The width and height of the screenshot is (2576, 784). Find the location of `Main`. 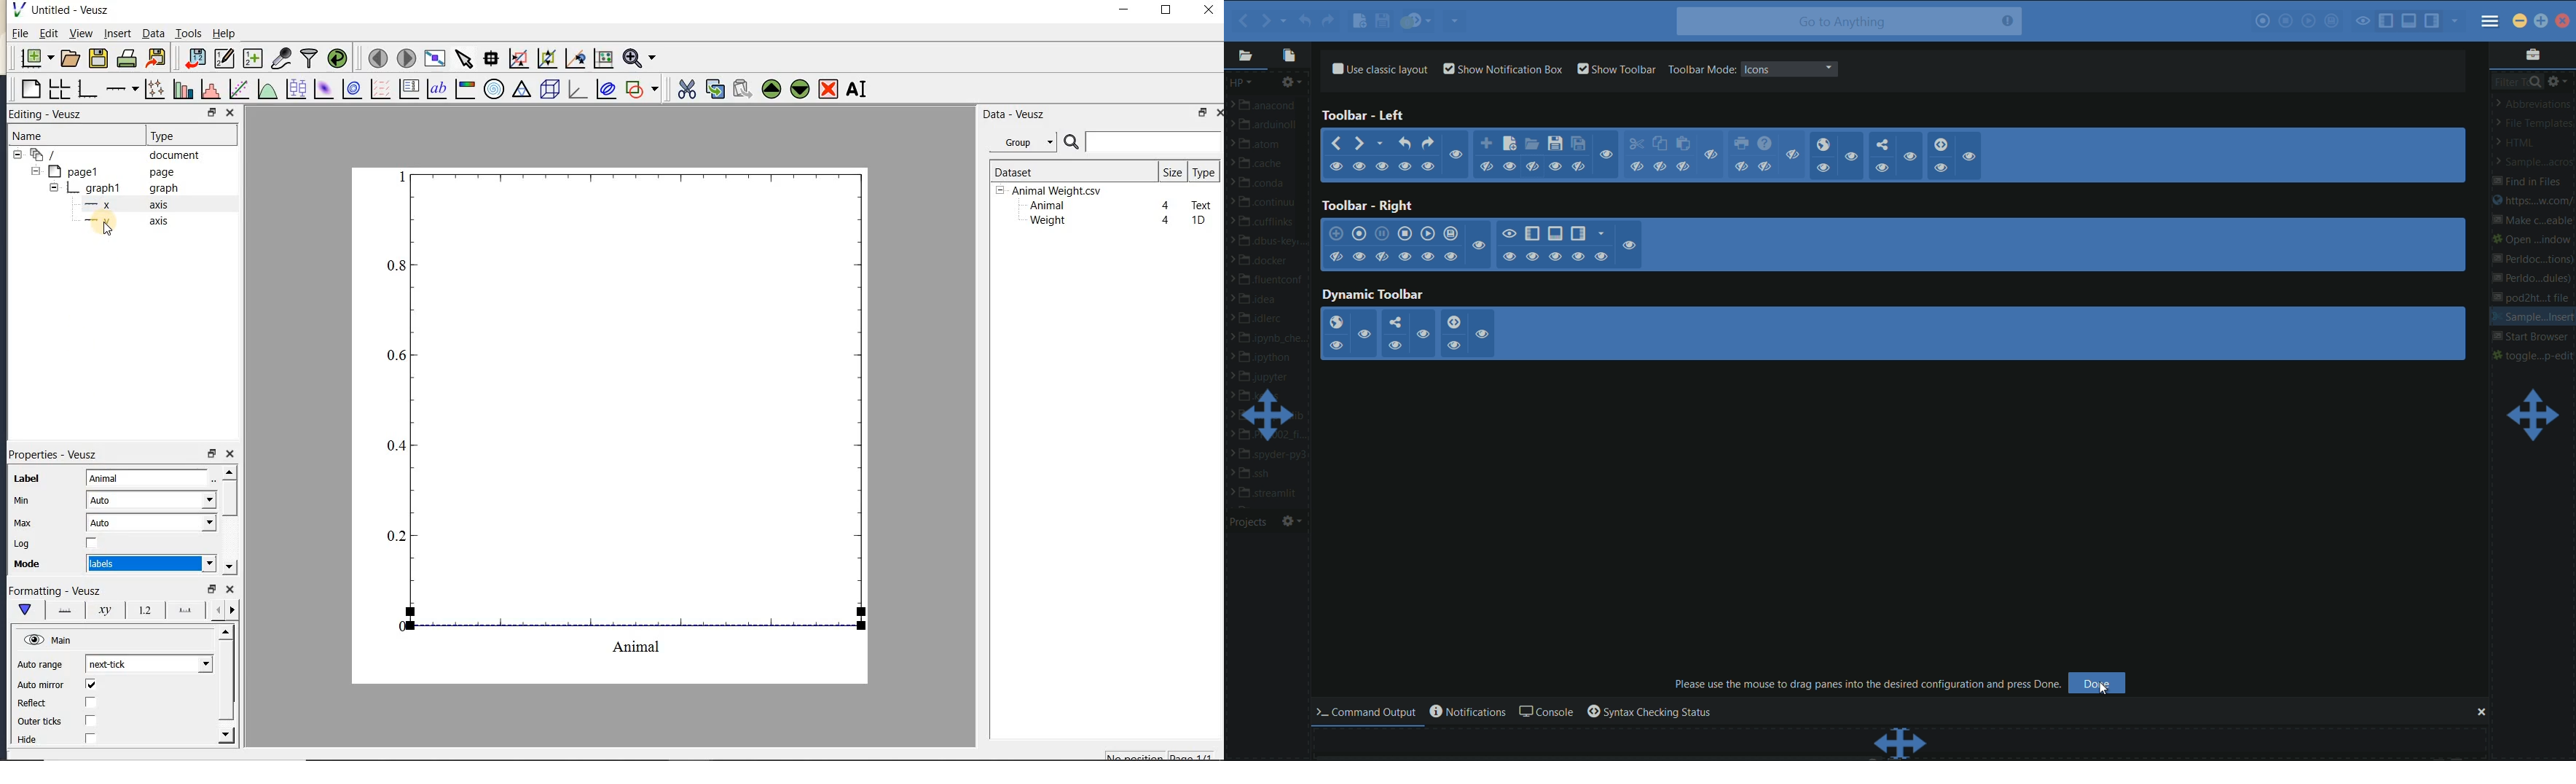

Main is located at coordinates (50, 641).